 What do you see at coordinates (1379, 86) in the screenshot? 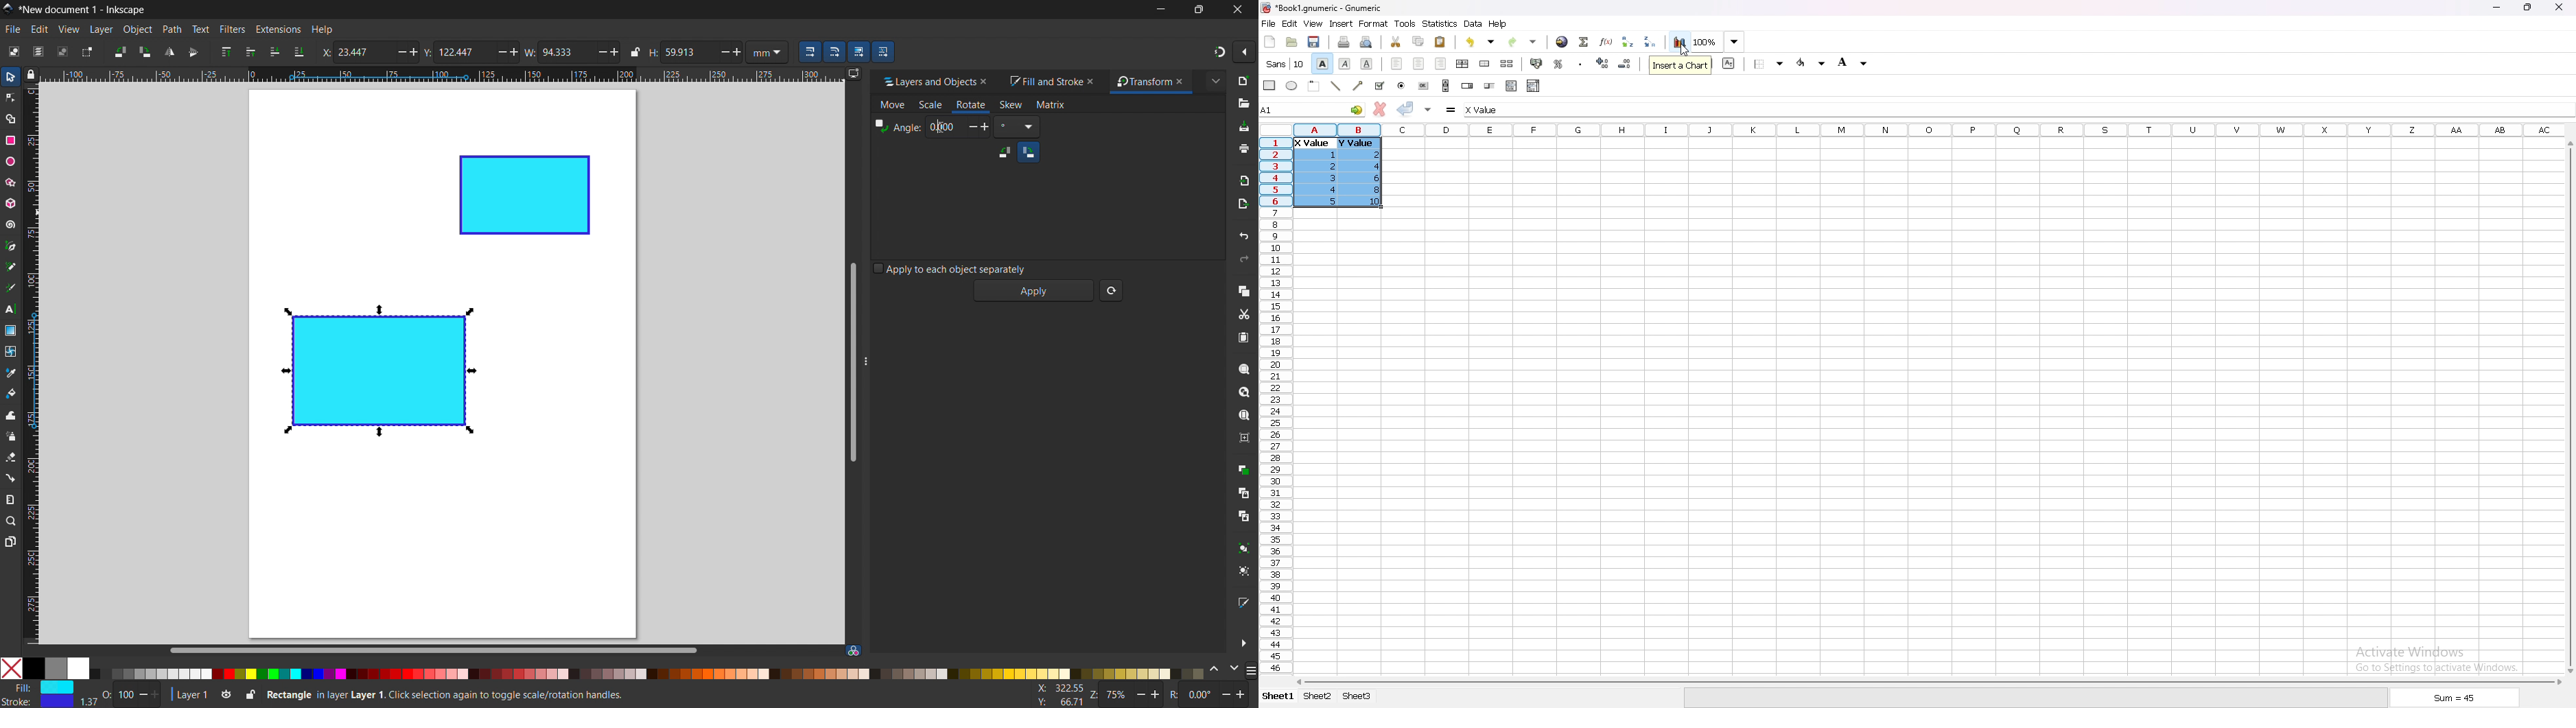
I see `tickbox` at bounding box center [1379, 86].